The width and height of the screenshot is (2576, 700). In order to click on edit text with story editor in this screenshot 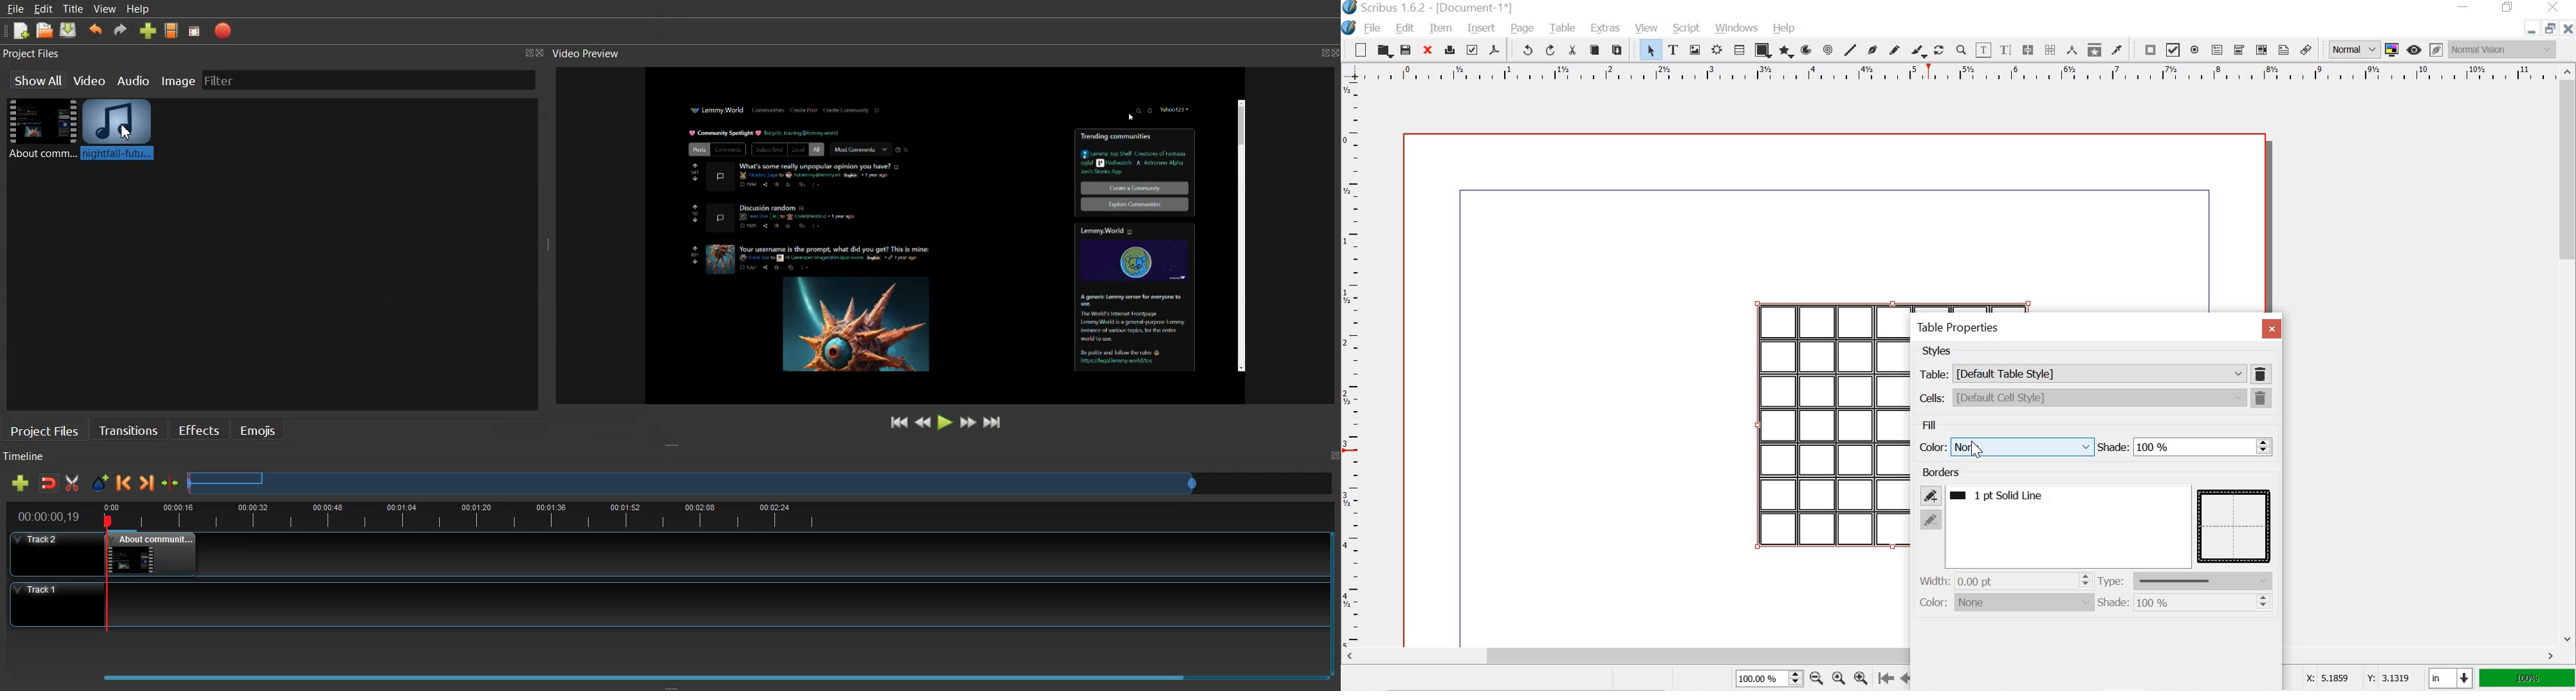, I will do `click(2005, 50)`.